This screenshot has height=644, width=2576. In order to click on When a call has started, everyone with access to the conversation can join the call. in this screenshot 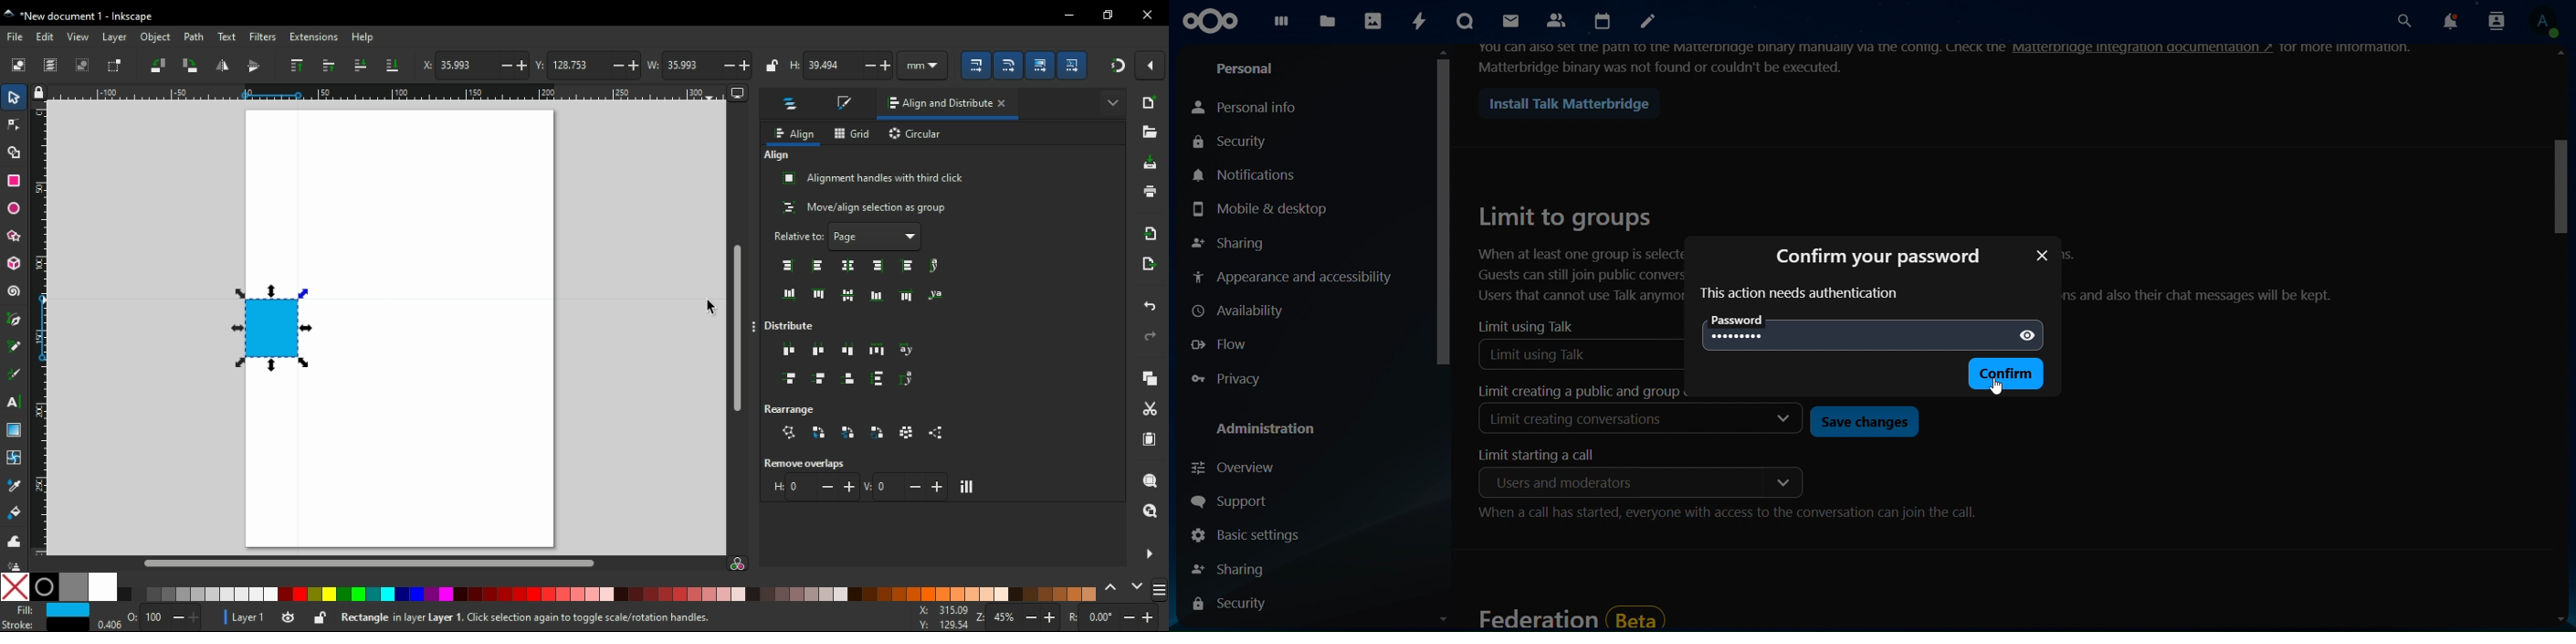, I will do `click(1727, 515)`.